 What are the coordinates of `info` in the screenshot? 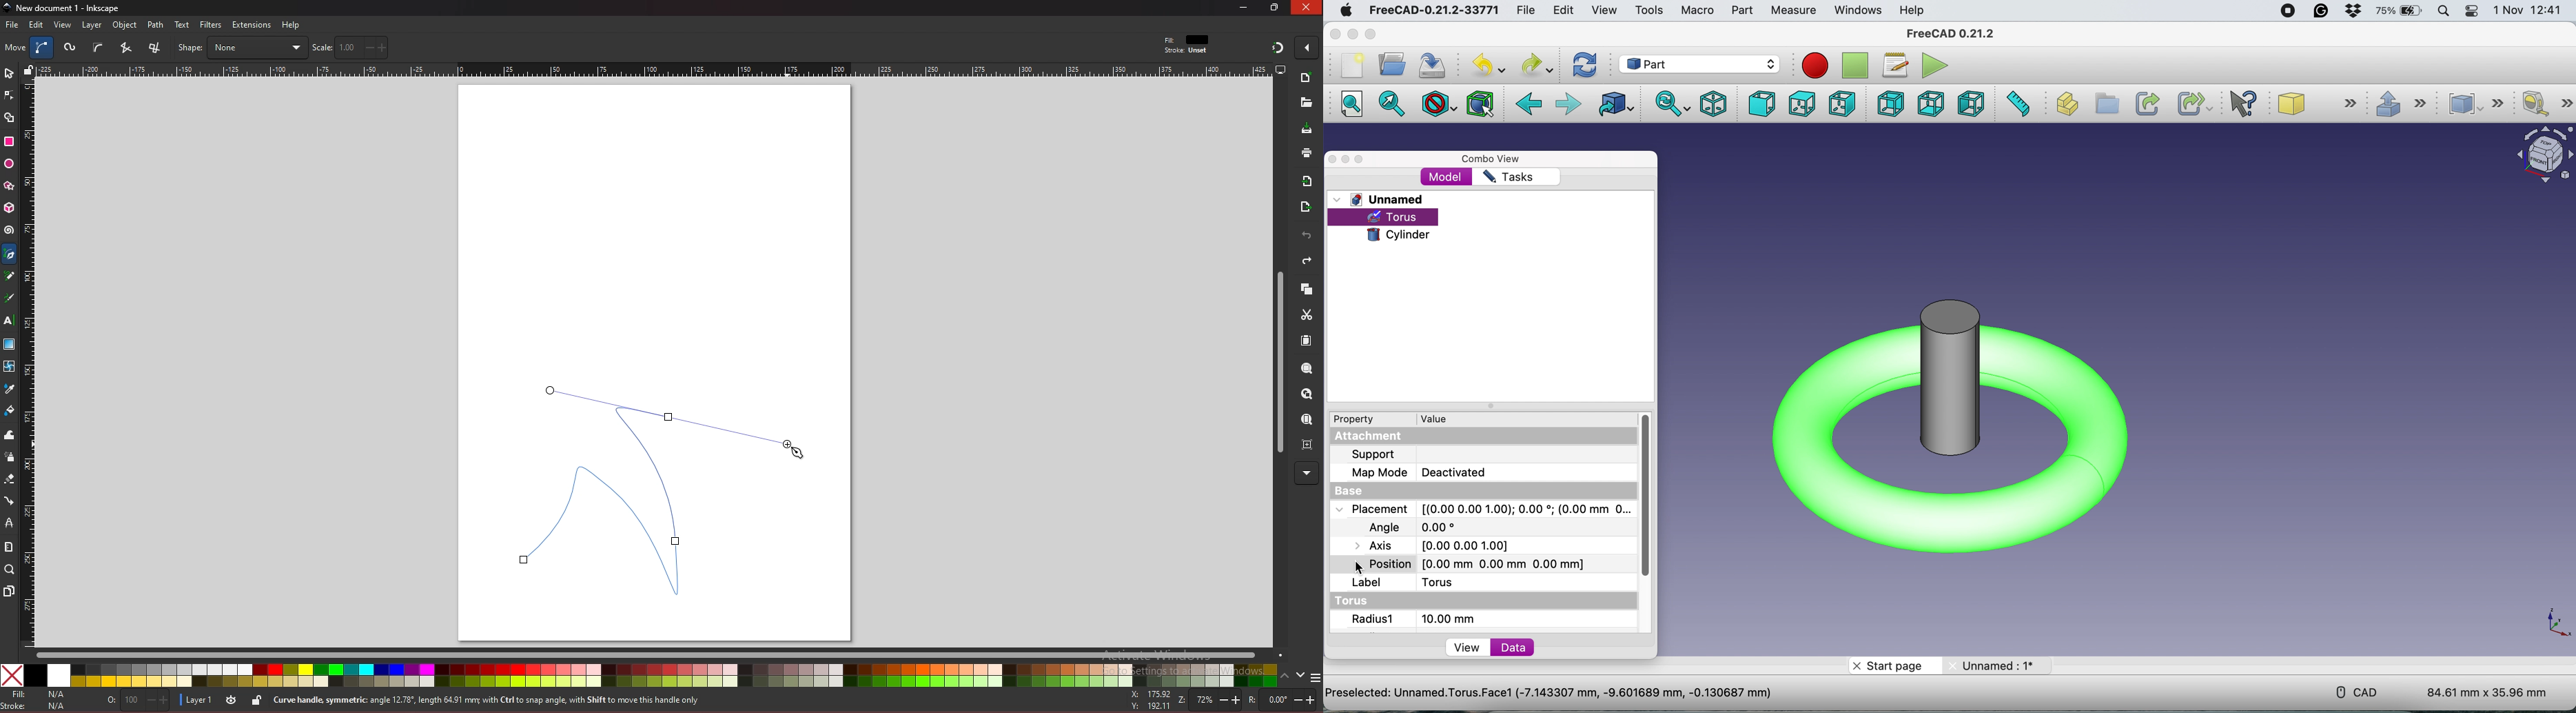 It's located at (516, 701).